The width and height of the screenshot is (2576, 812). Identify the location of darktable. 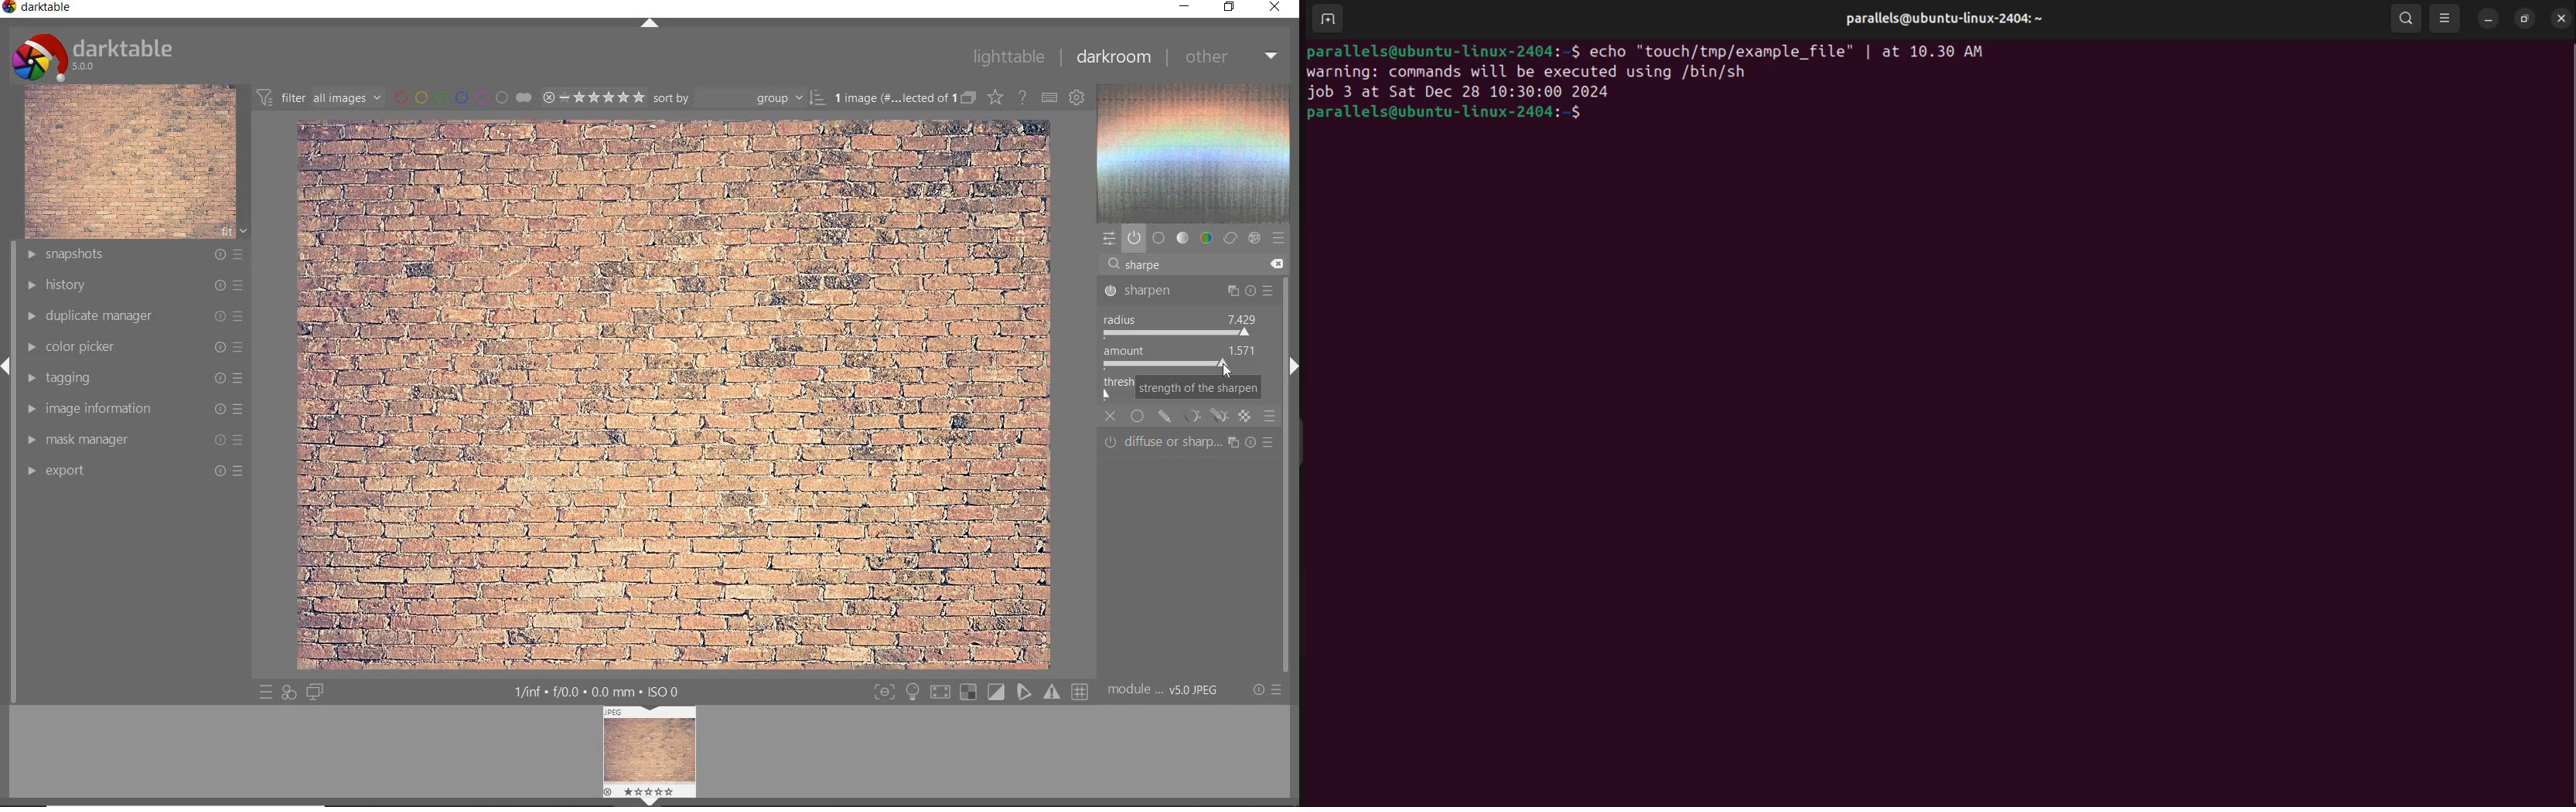
(39, 9).